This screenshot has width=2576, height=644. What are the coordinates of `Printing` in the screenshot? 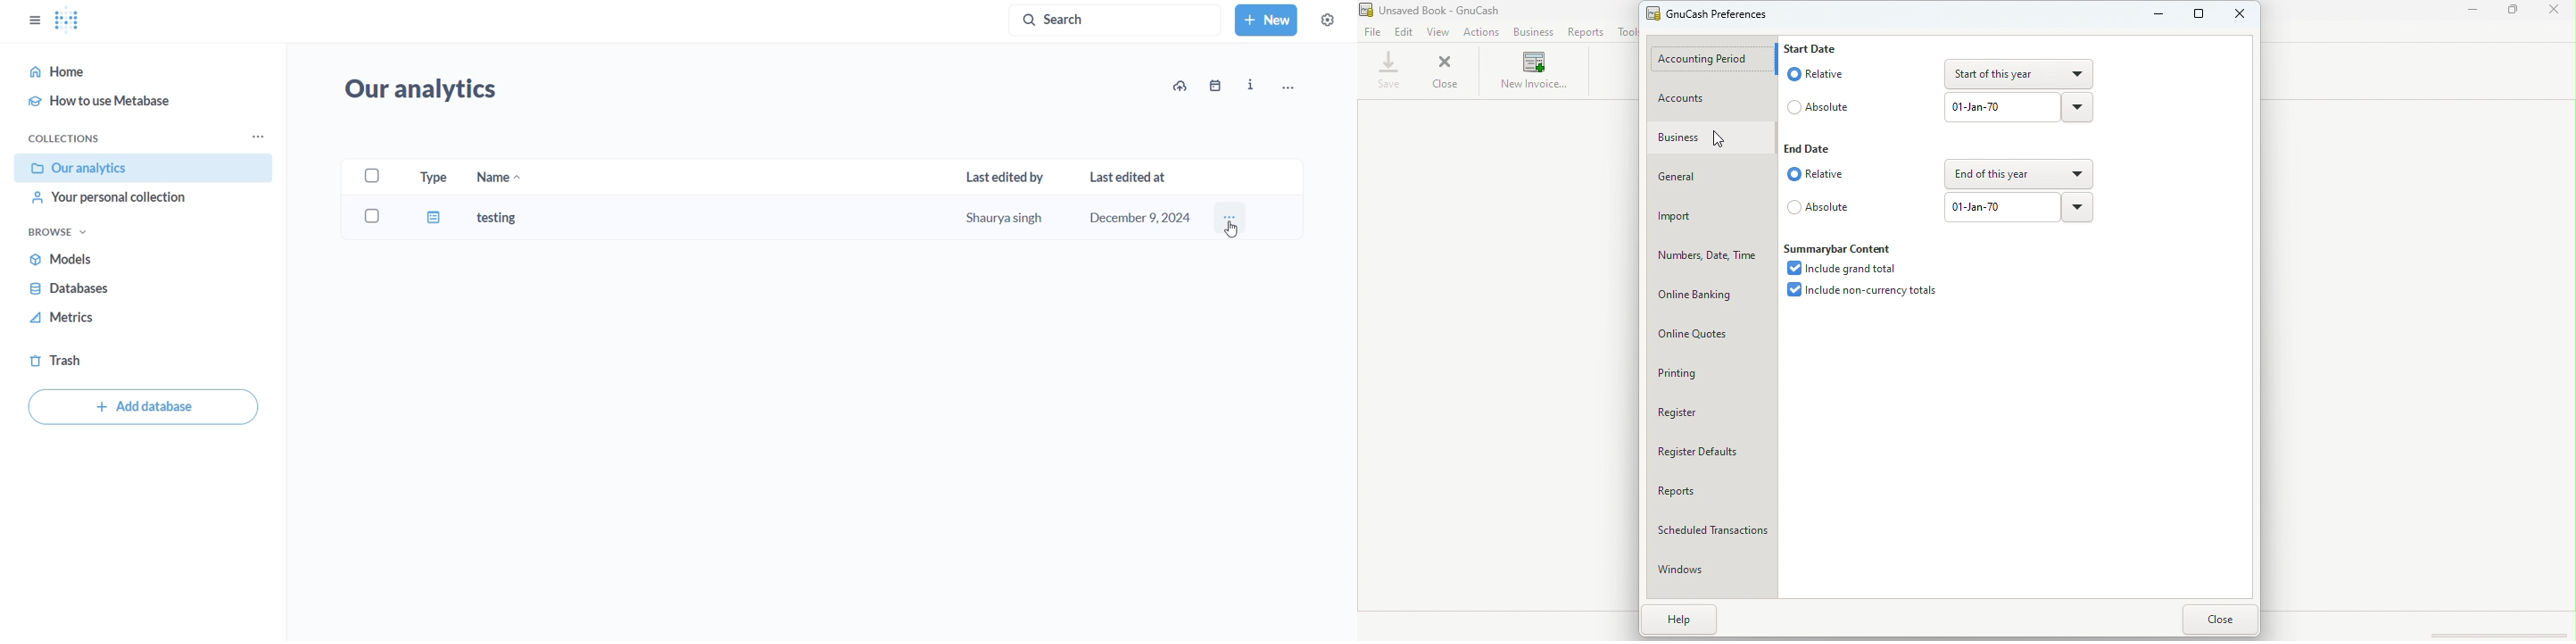 It's located at (1711, 371).